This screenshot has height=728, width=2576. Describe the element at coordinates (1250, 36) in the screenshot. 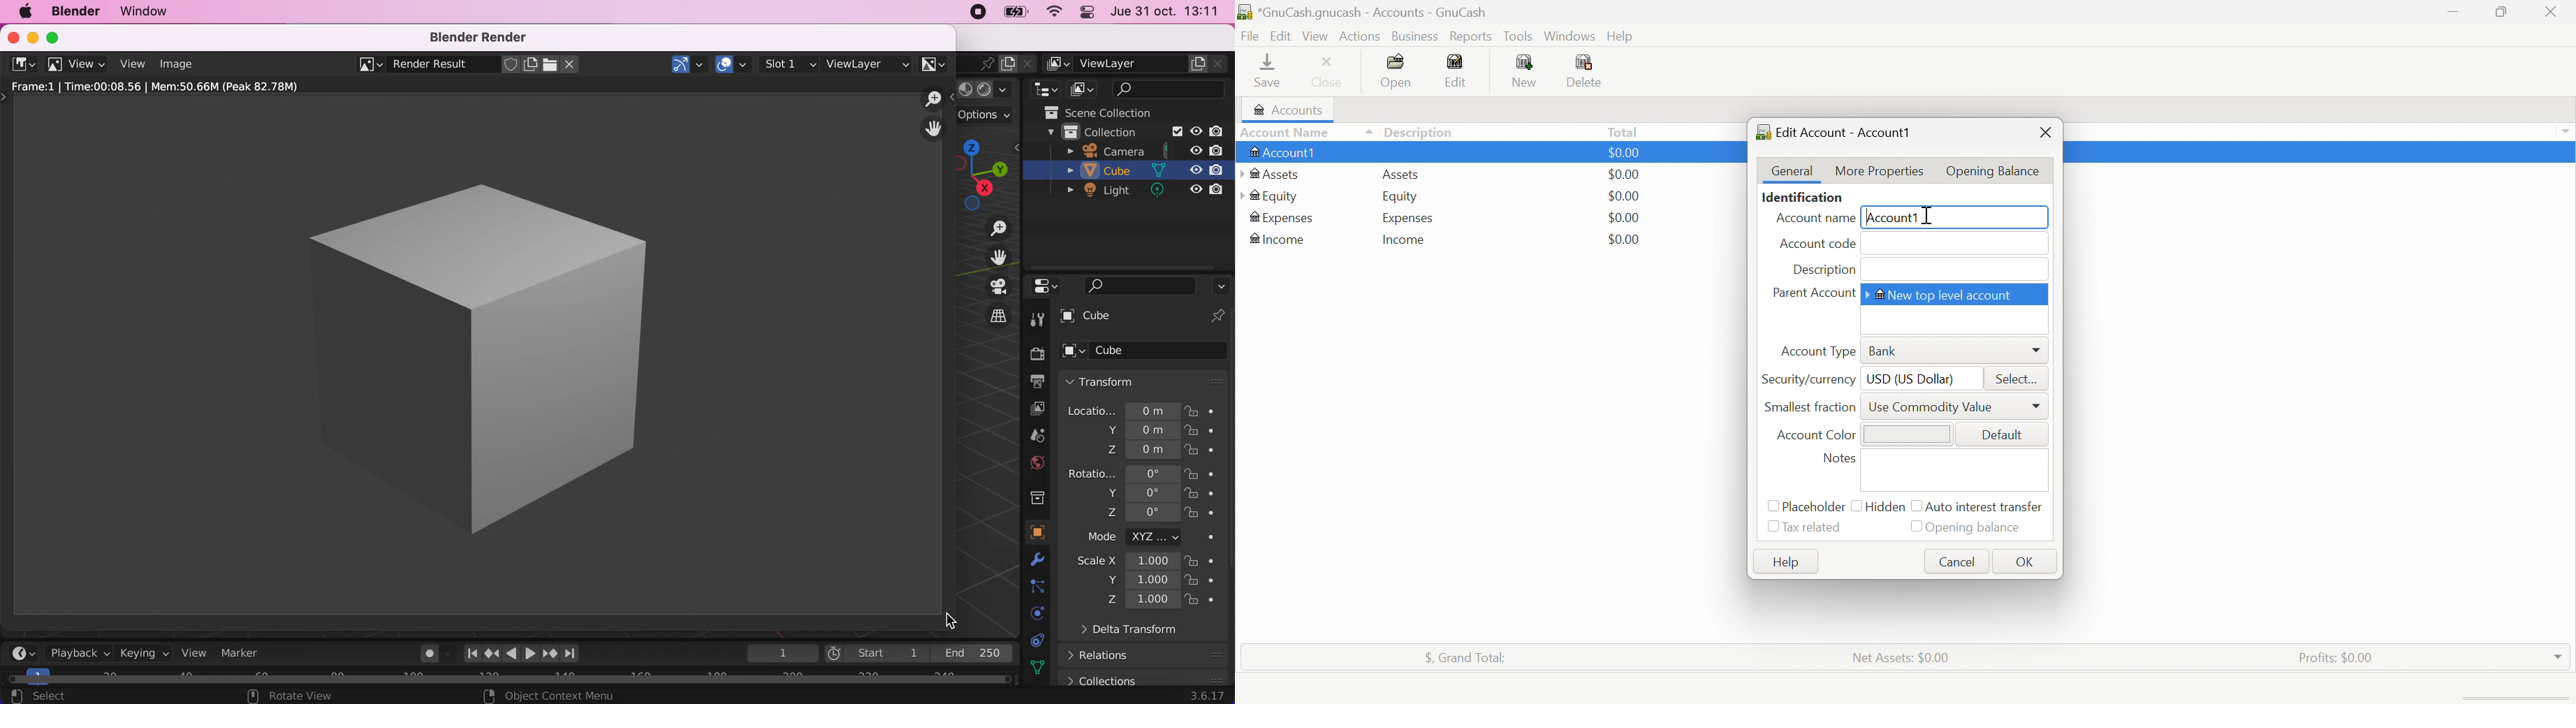

I see `File` at that location.